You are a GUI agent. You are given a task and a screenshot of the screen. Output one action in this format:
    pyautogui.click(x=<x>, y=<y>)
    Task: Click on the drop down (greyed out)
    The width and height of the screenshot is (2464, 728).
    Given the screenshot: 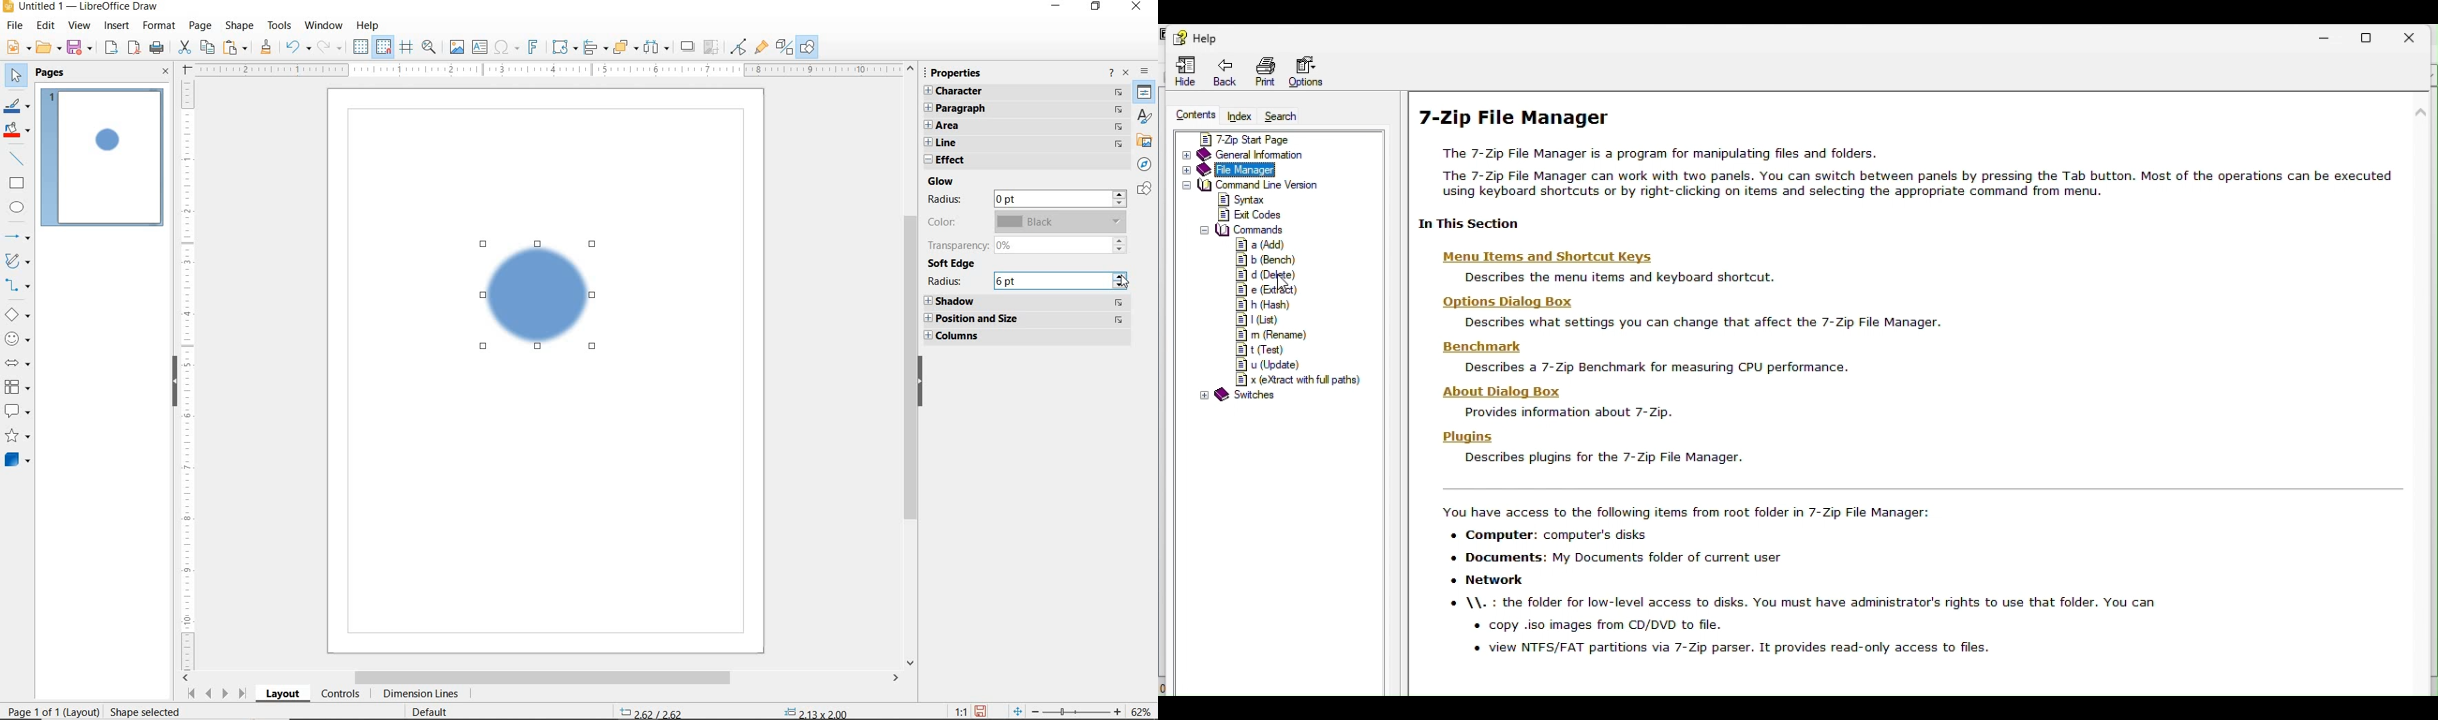 What is the action you would take?
    pyautogui.click(x=1119, y=221)
    